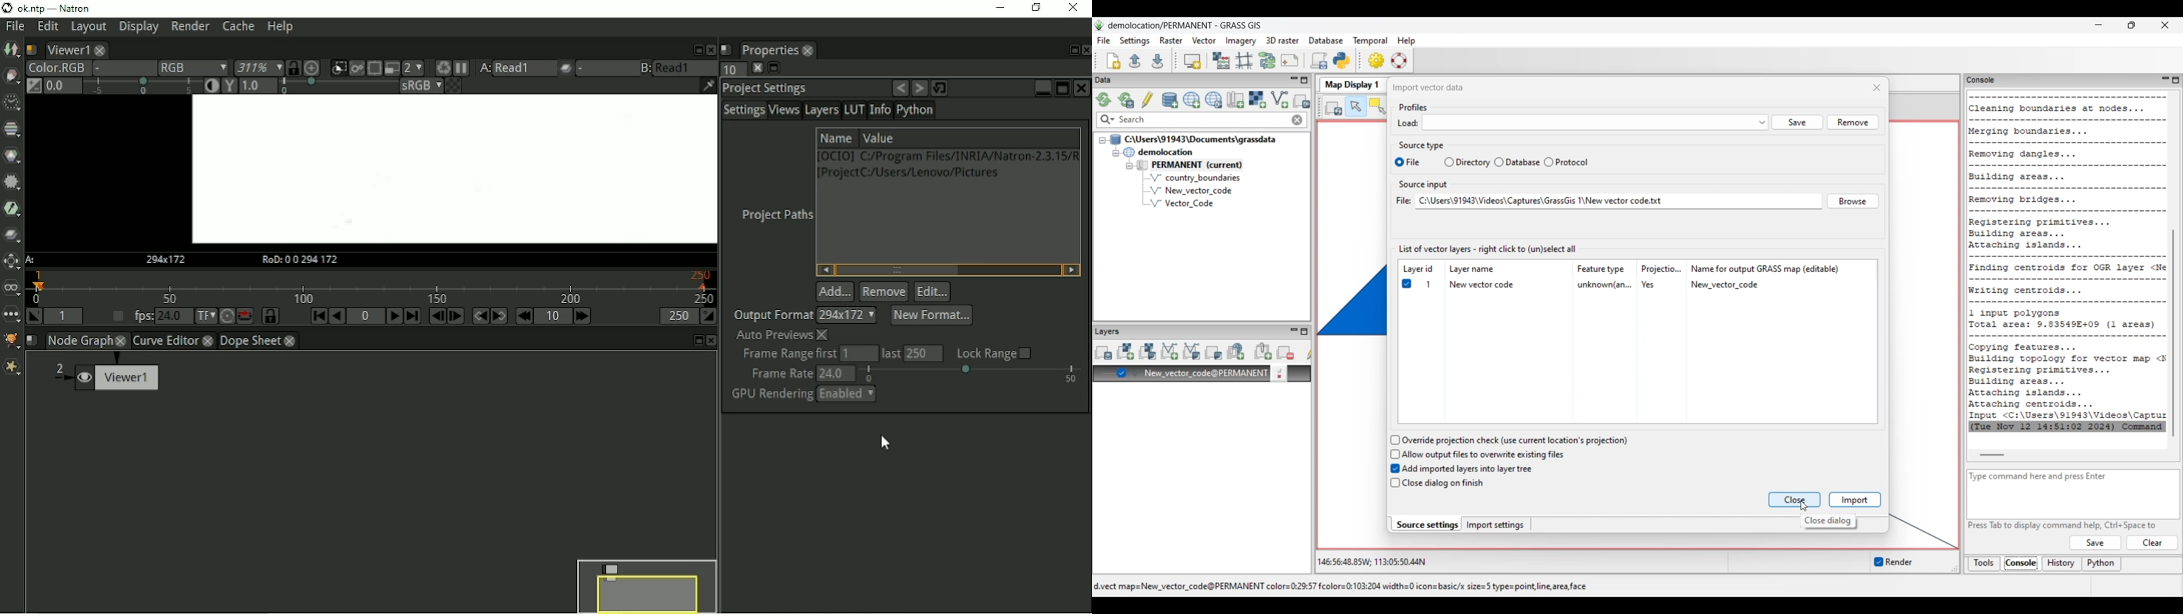 Image resolution: width=2184 pixels, height=616 pixels. What do you see at coordinates (485, 68) in the screenshot?
I see `Viewer input A` at bounding box center [485, 68].